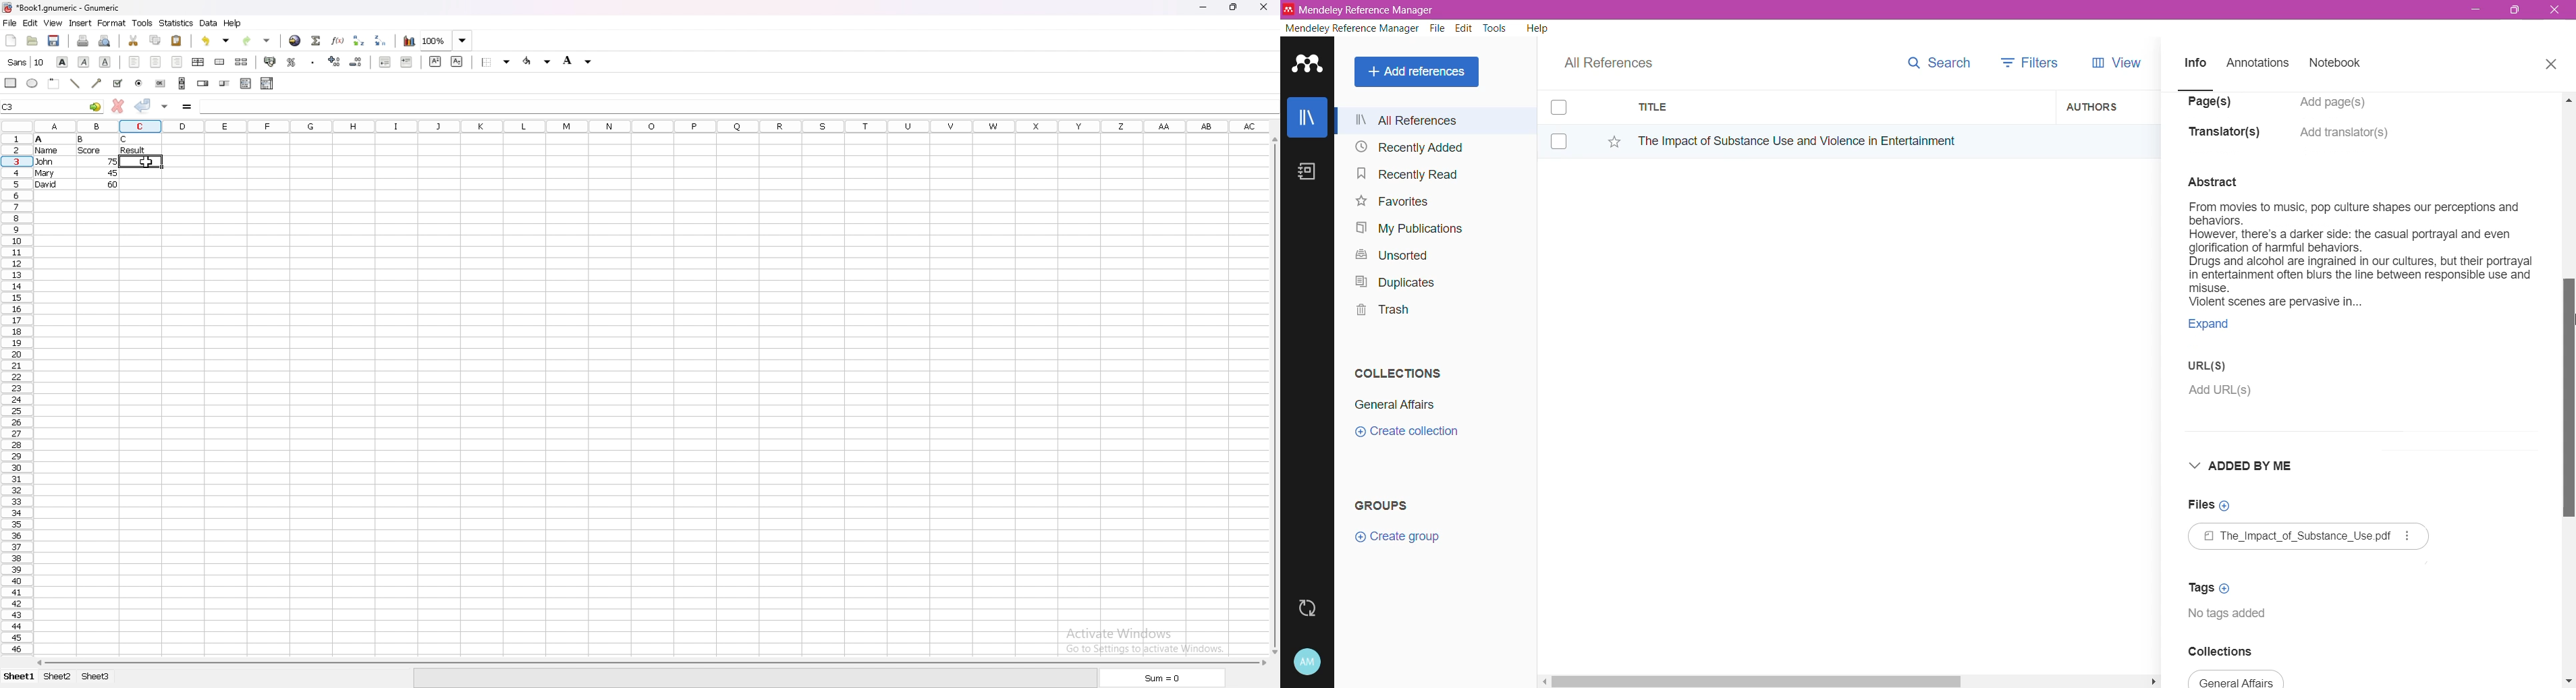  I want to click on name, so click(47, 151).